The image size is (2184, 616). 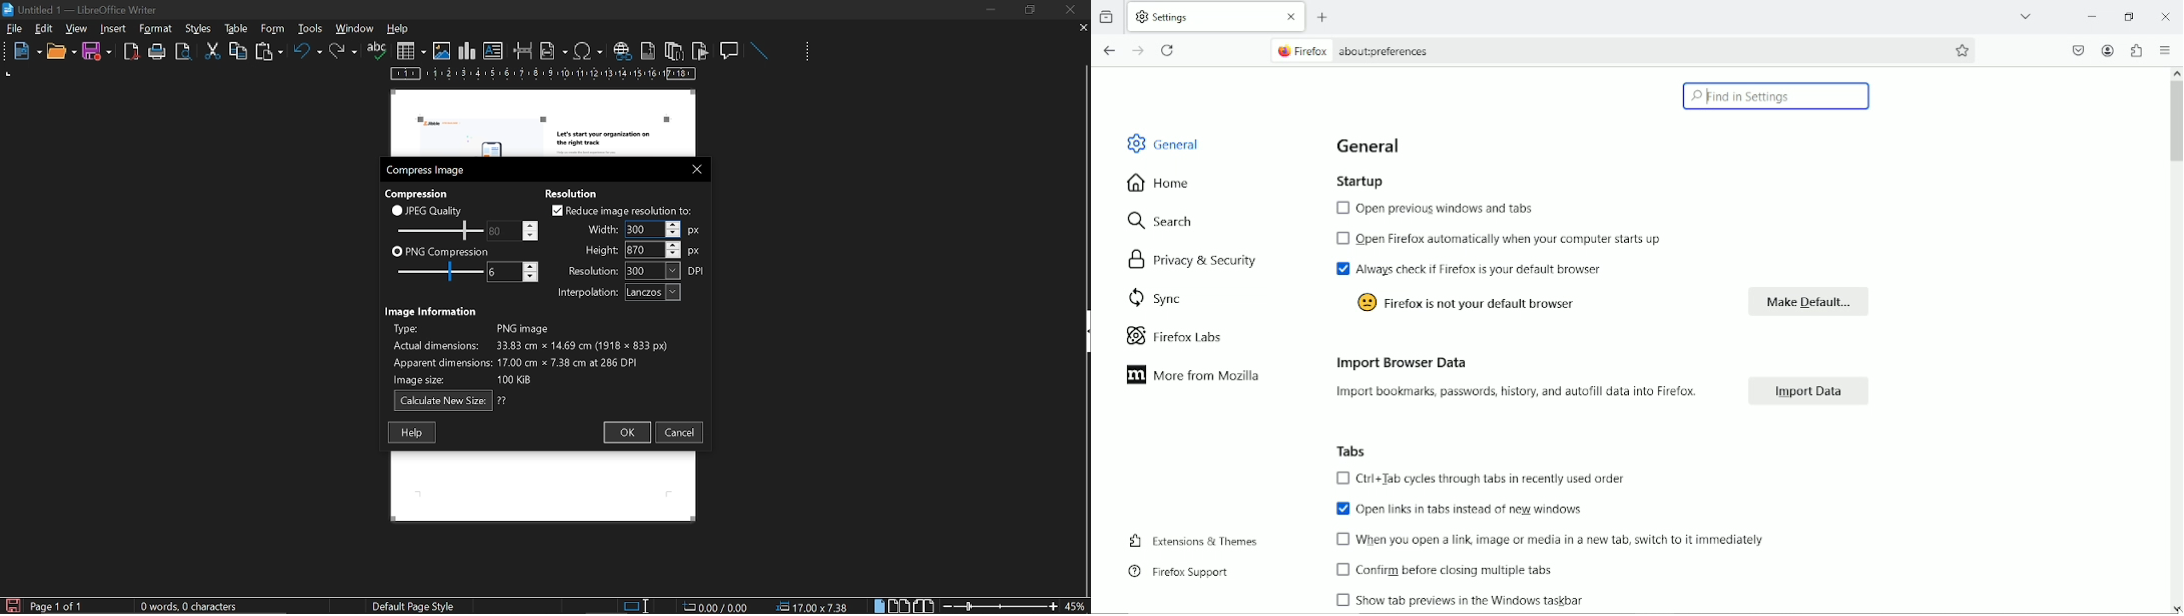 I want to click on close, so click(x=693, y=168).